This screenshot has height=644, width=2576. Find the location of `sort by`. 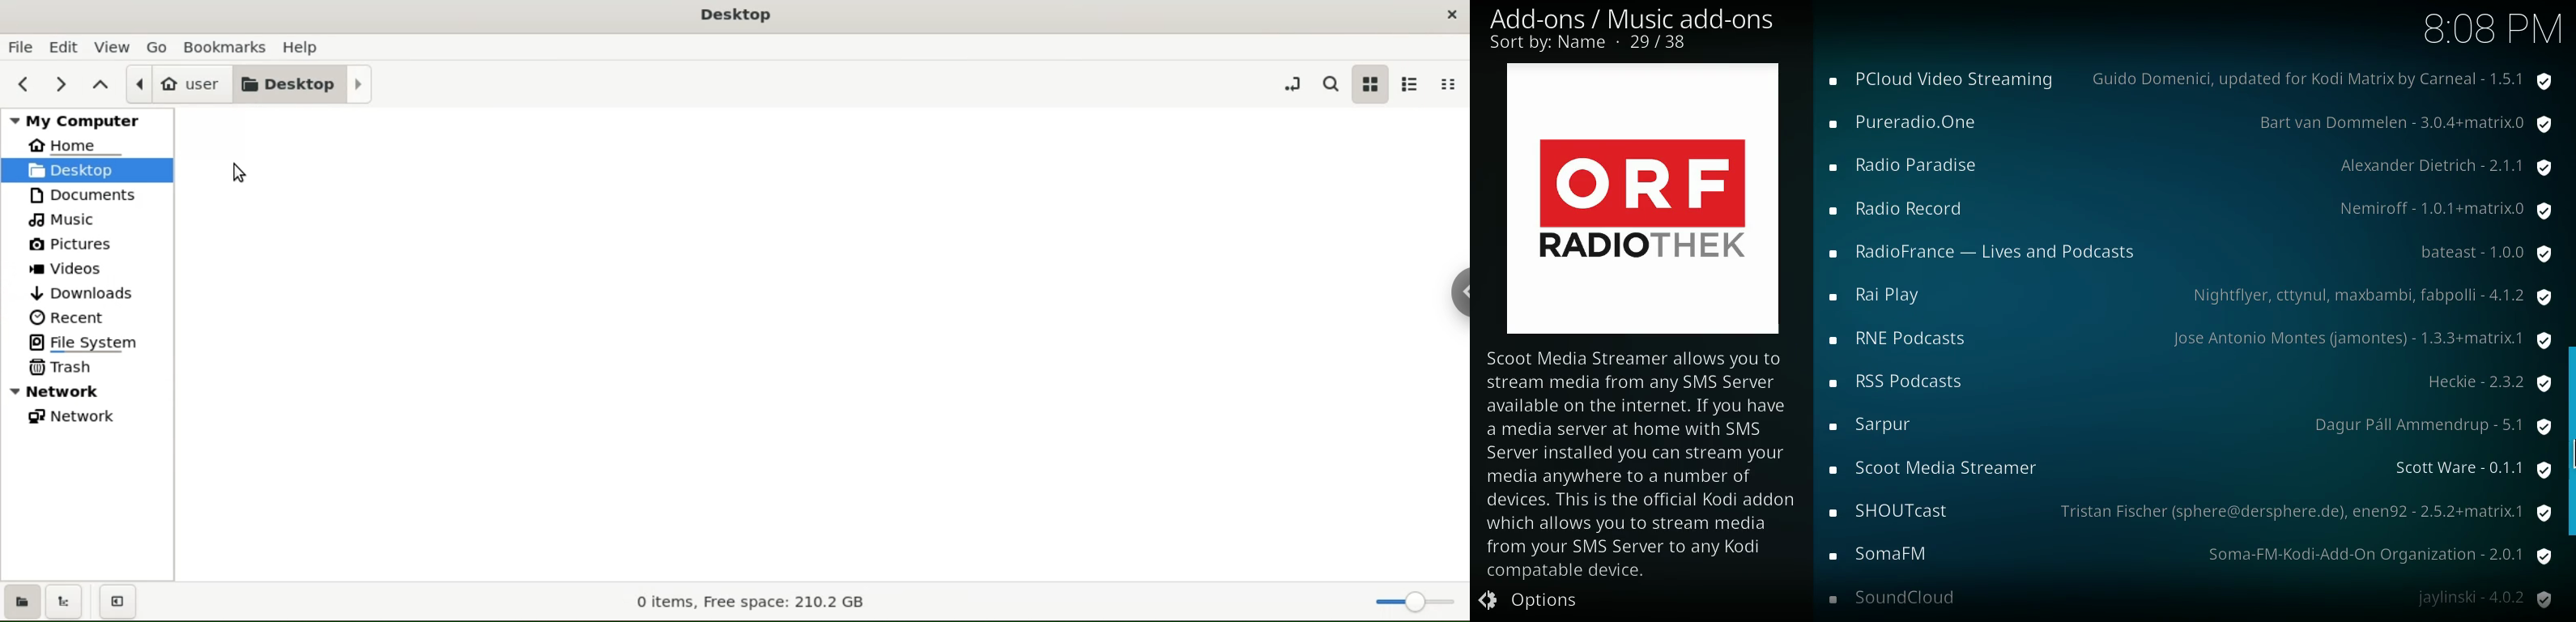

sort by is located at coordinates (1594, 44).